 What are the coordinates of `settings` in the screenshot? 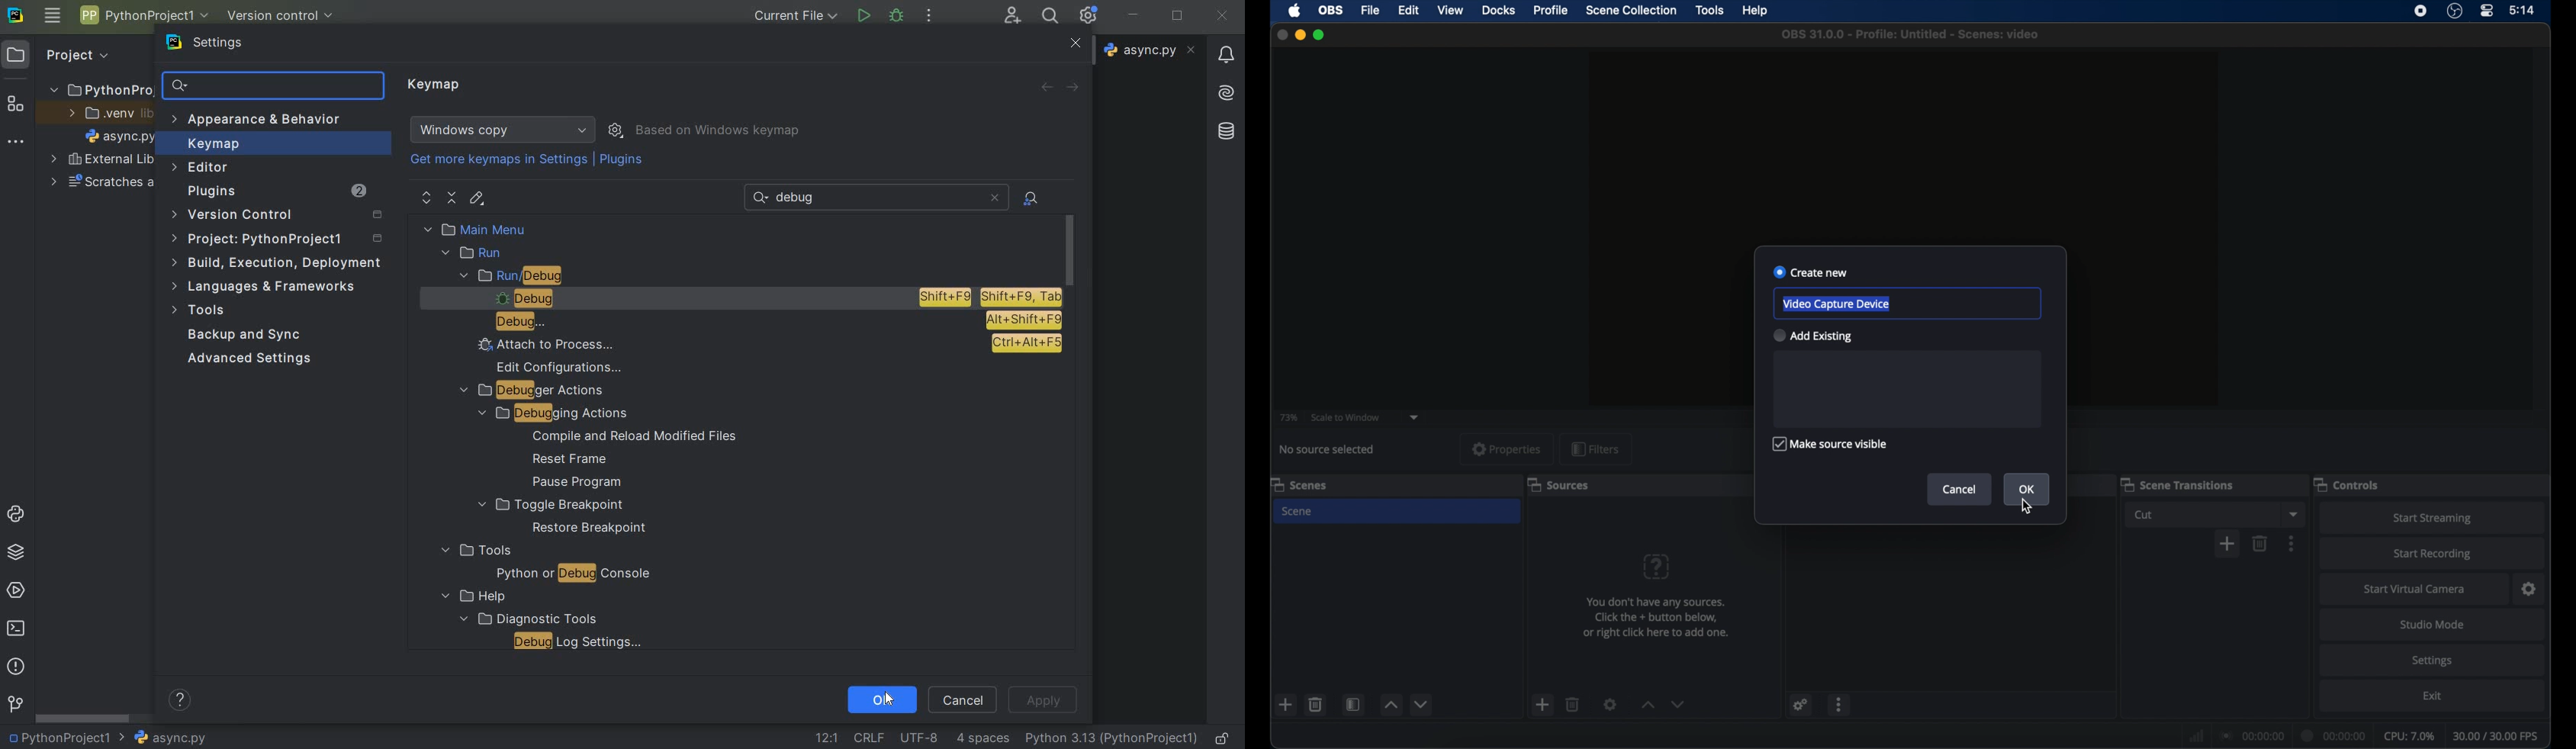 It's located at (1610, 704).